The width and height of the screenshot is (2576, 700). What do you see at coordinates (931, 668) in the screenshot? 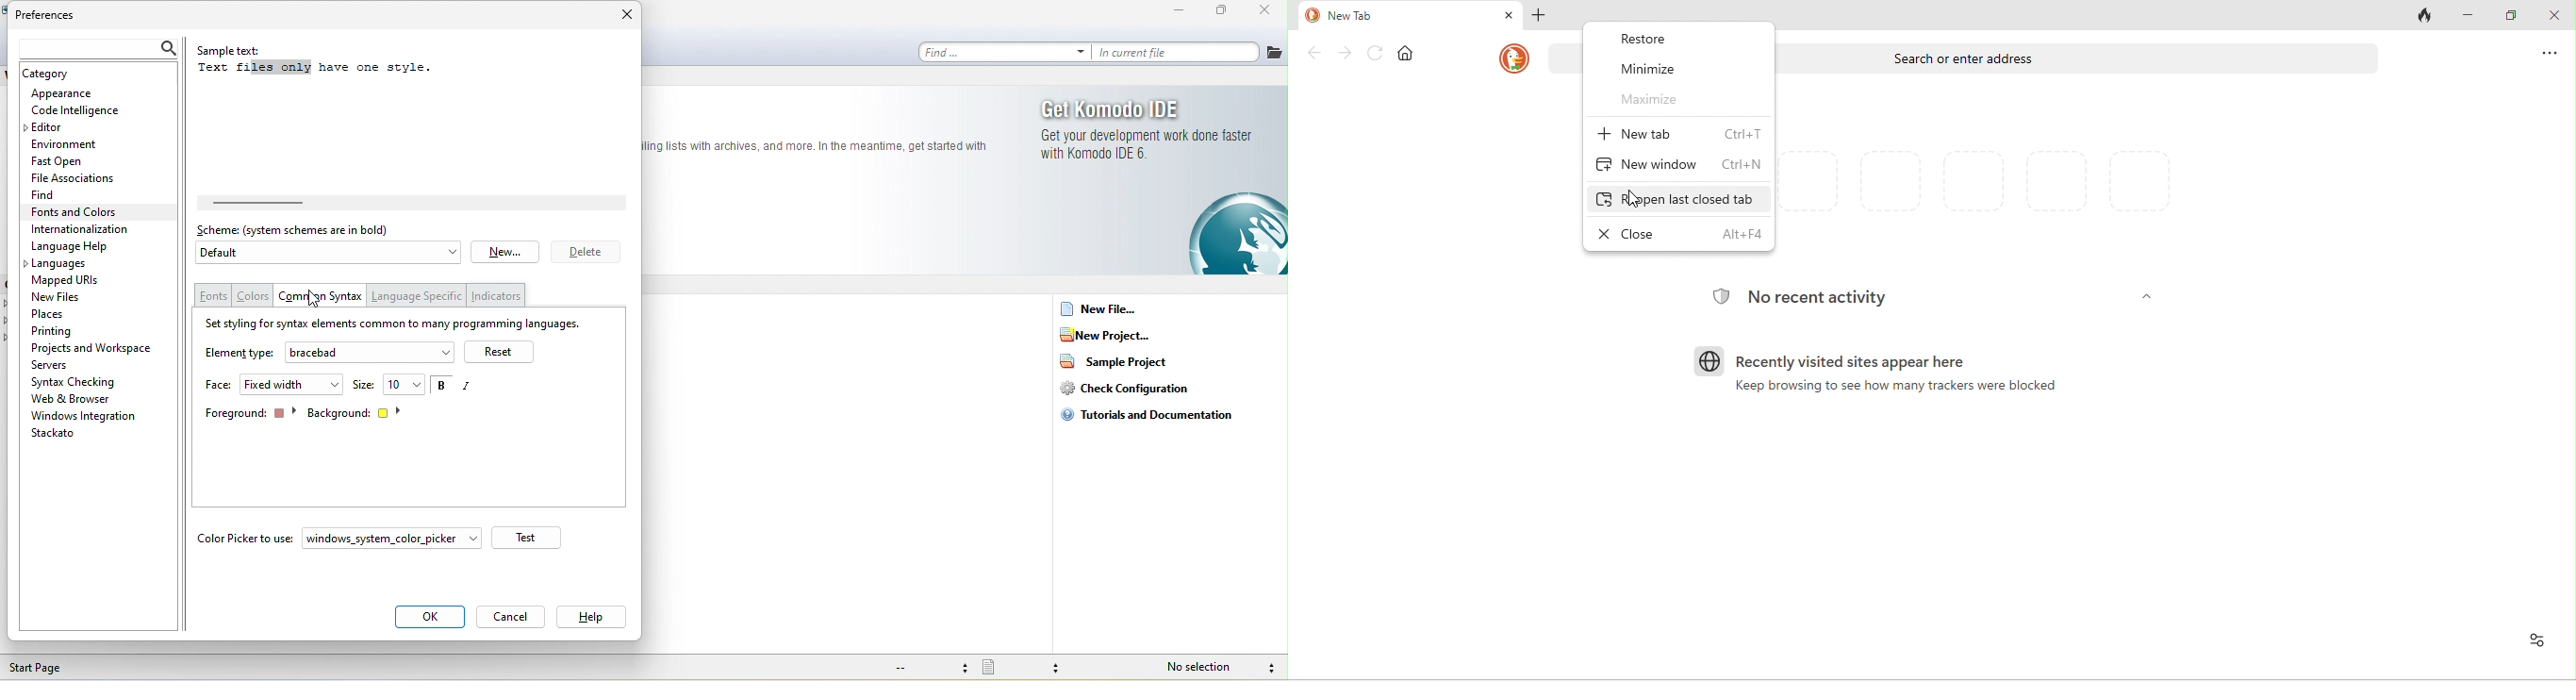
I see `file encoding` at bounding box center [931, 668].